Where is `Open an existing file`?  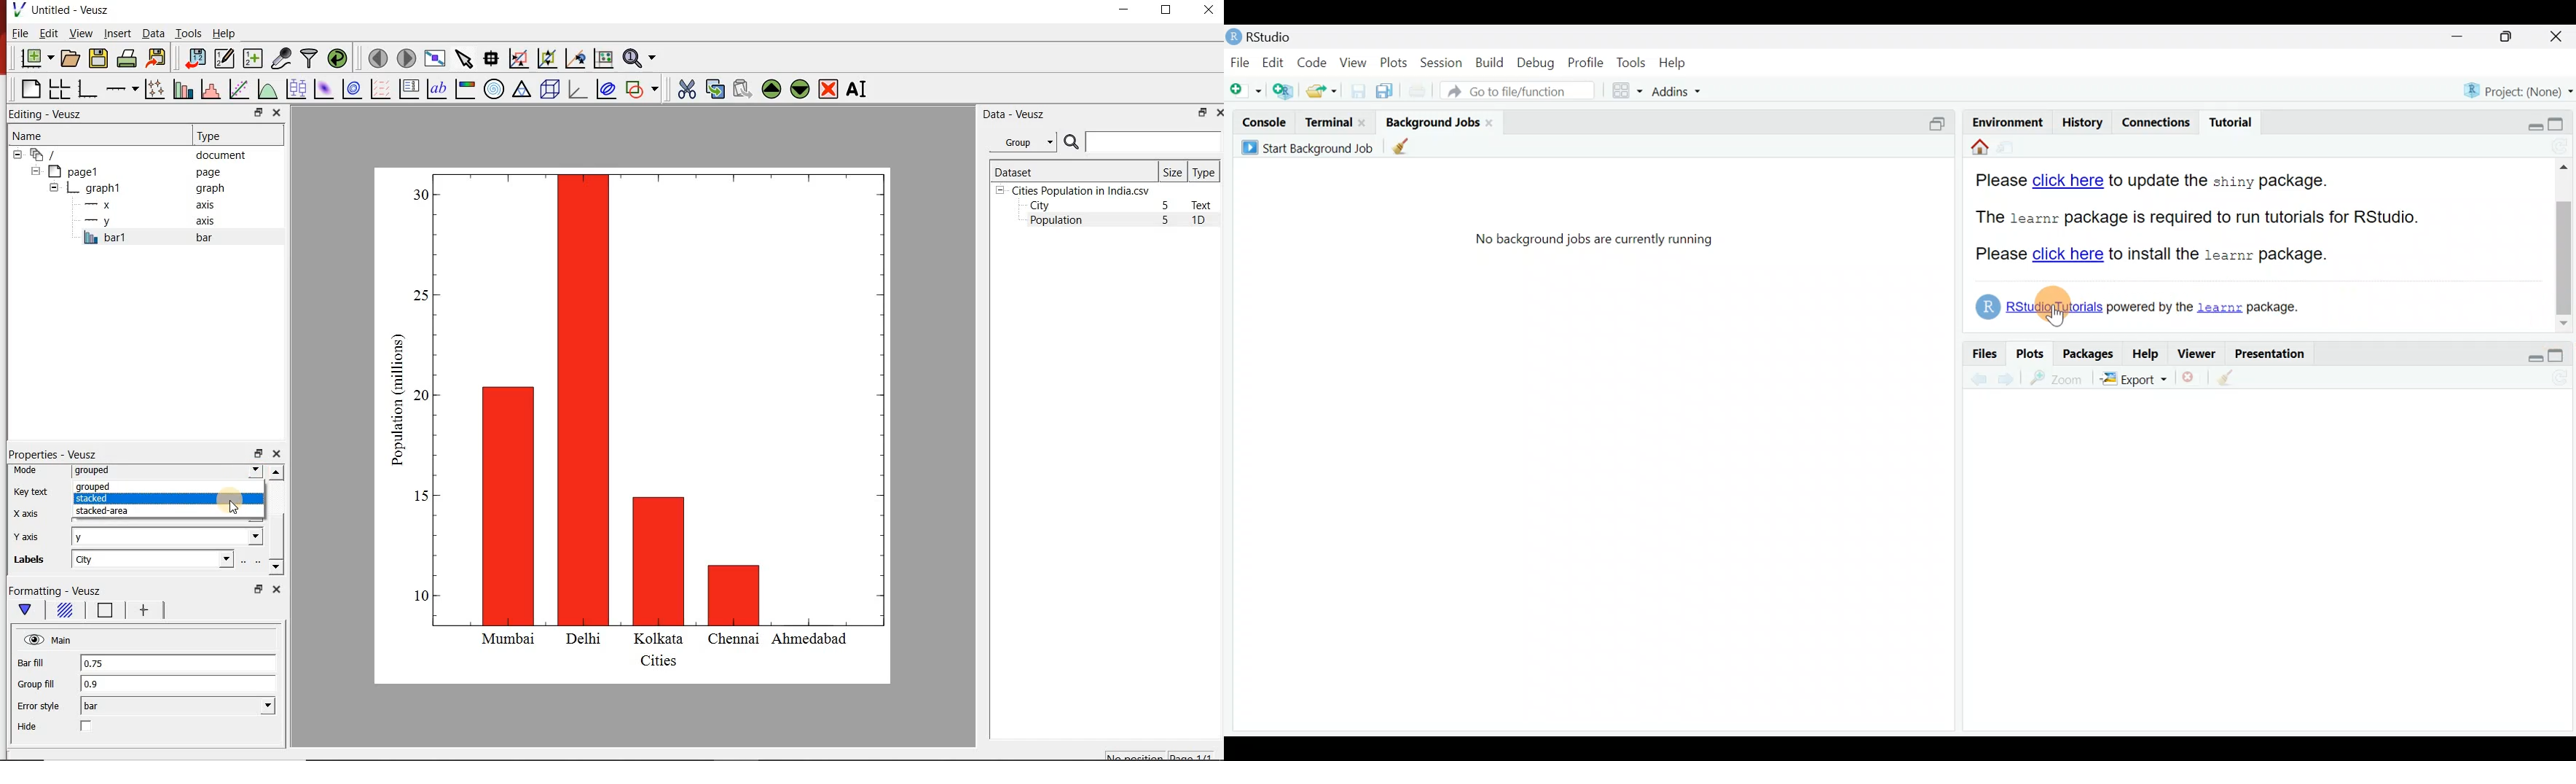
Open an existing file is located at coordinates (1322, 89).